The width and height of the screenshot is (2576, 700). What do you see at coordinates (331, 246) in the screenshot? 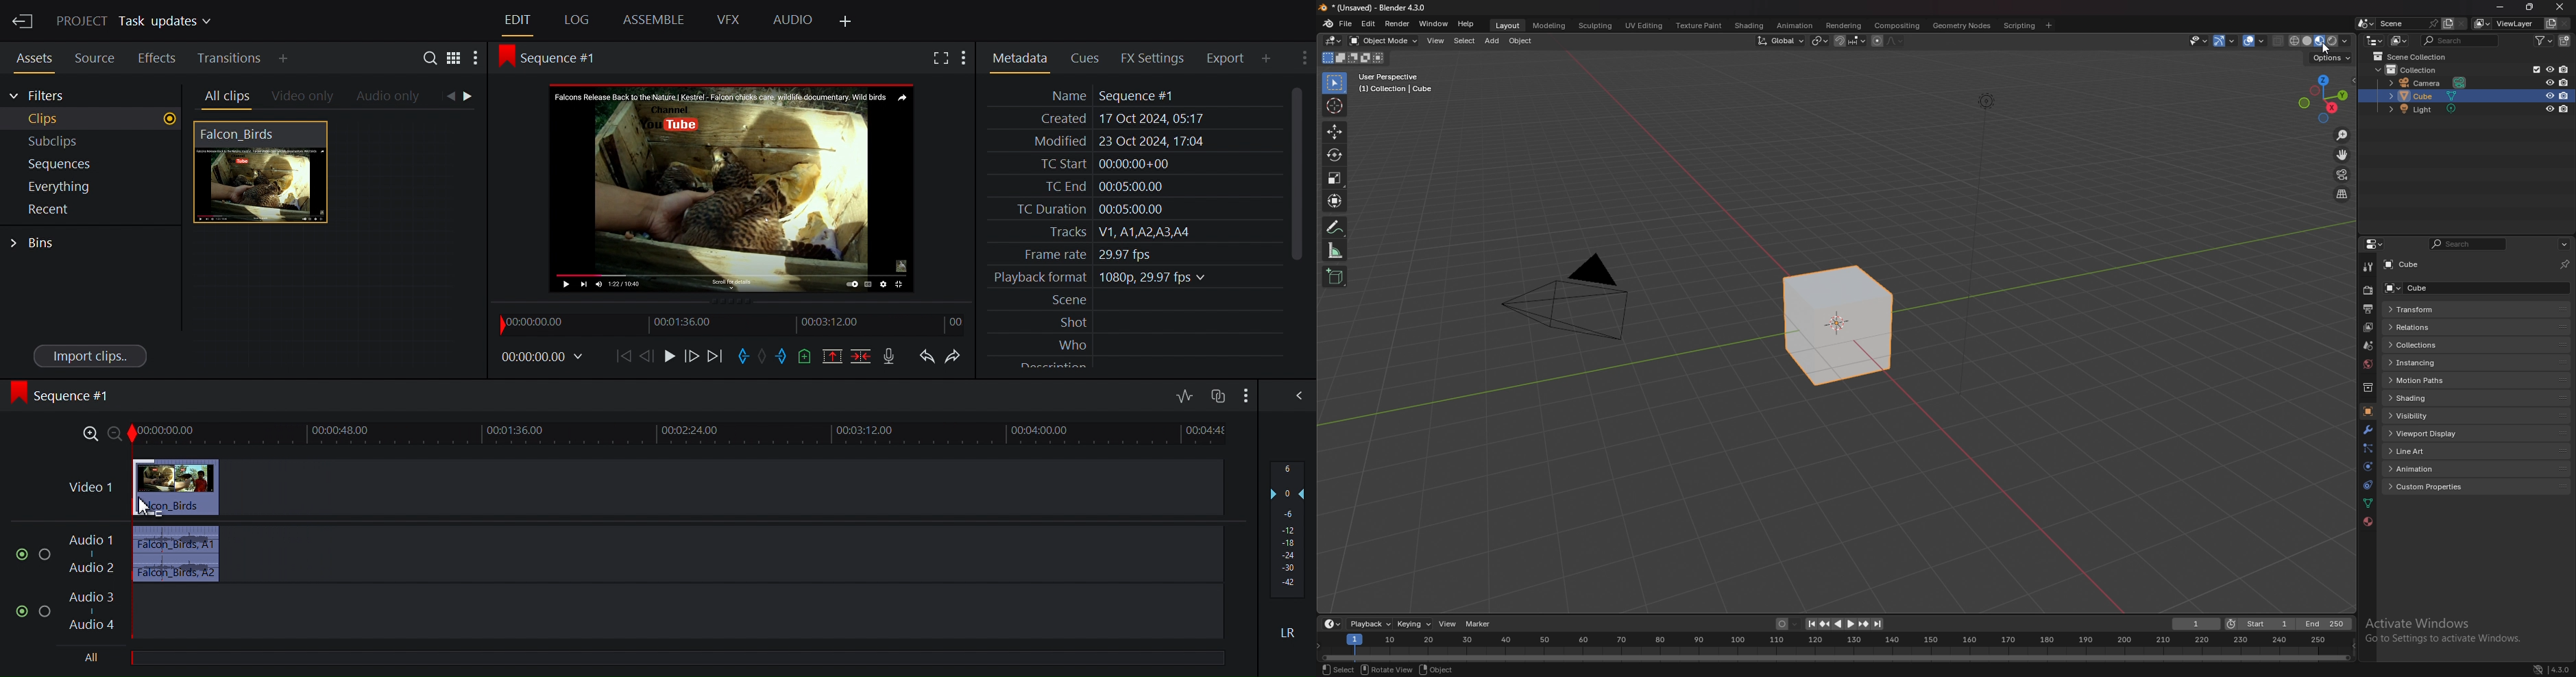
I see `Clip Thumbnail` at bounding box center [331, 246].